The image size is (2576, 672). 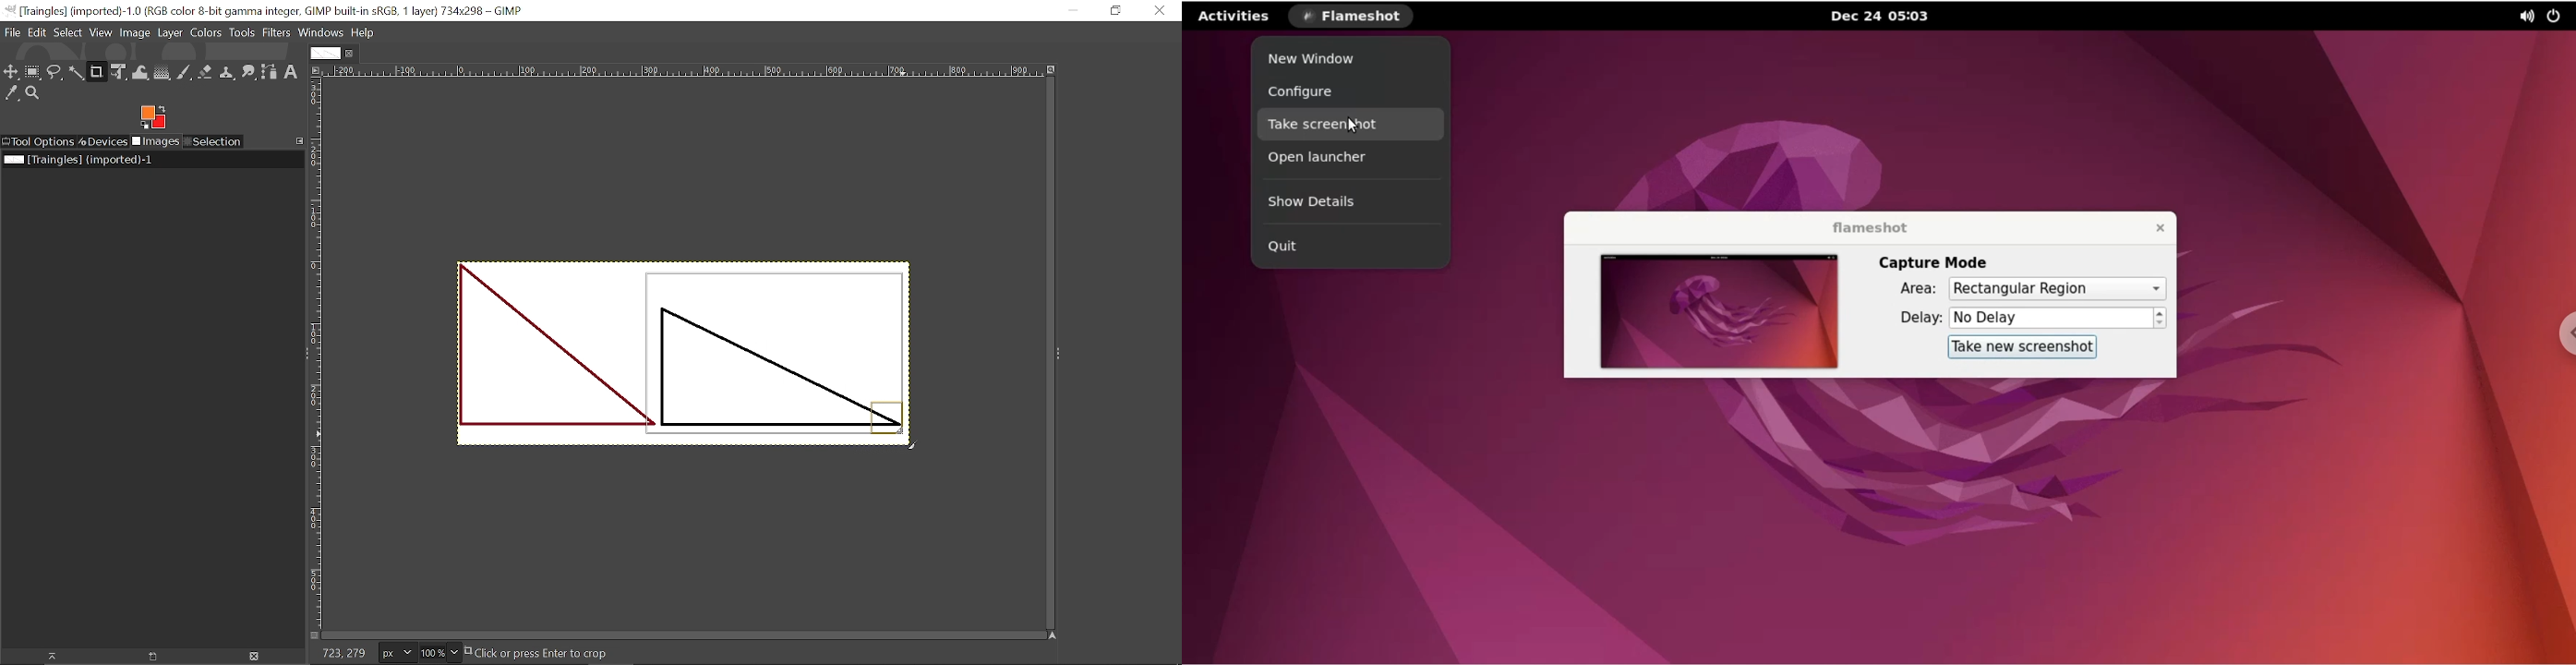 I want to click on Cropped image, so click(x=786, y=359).